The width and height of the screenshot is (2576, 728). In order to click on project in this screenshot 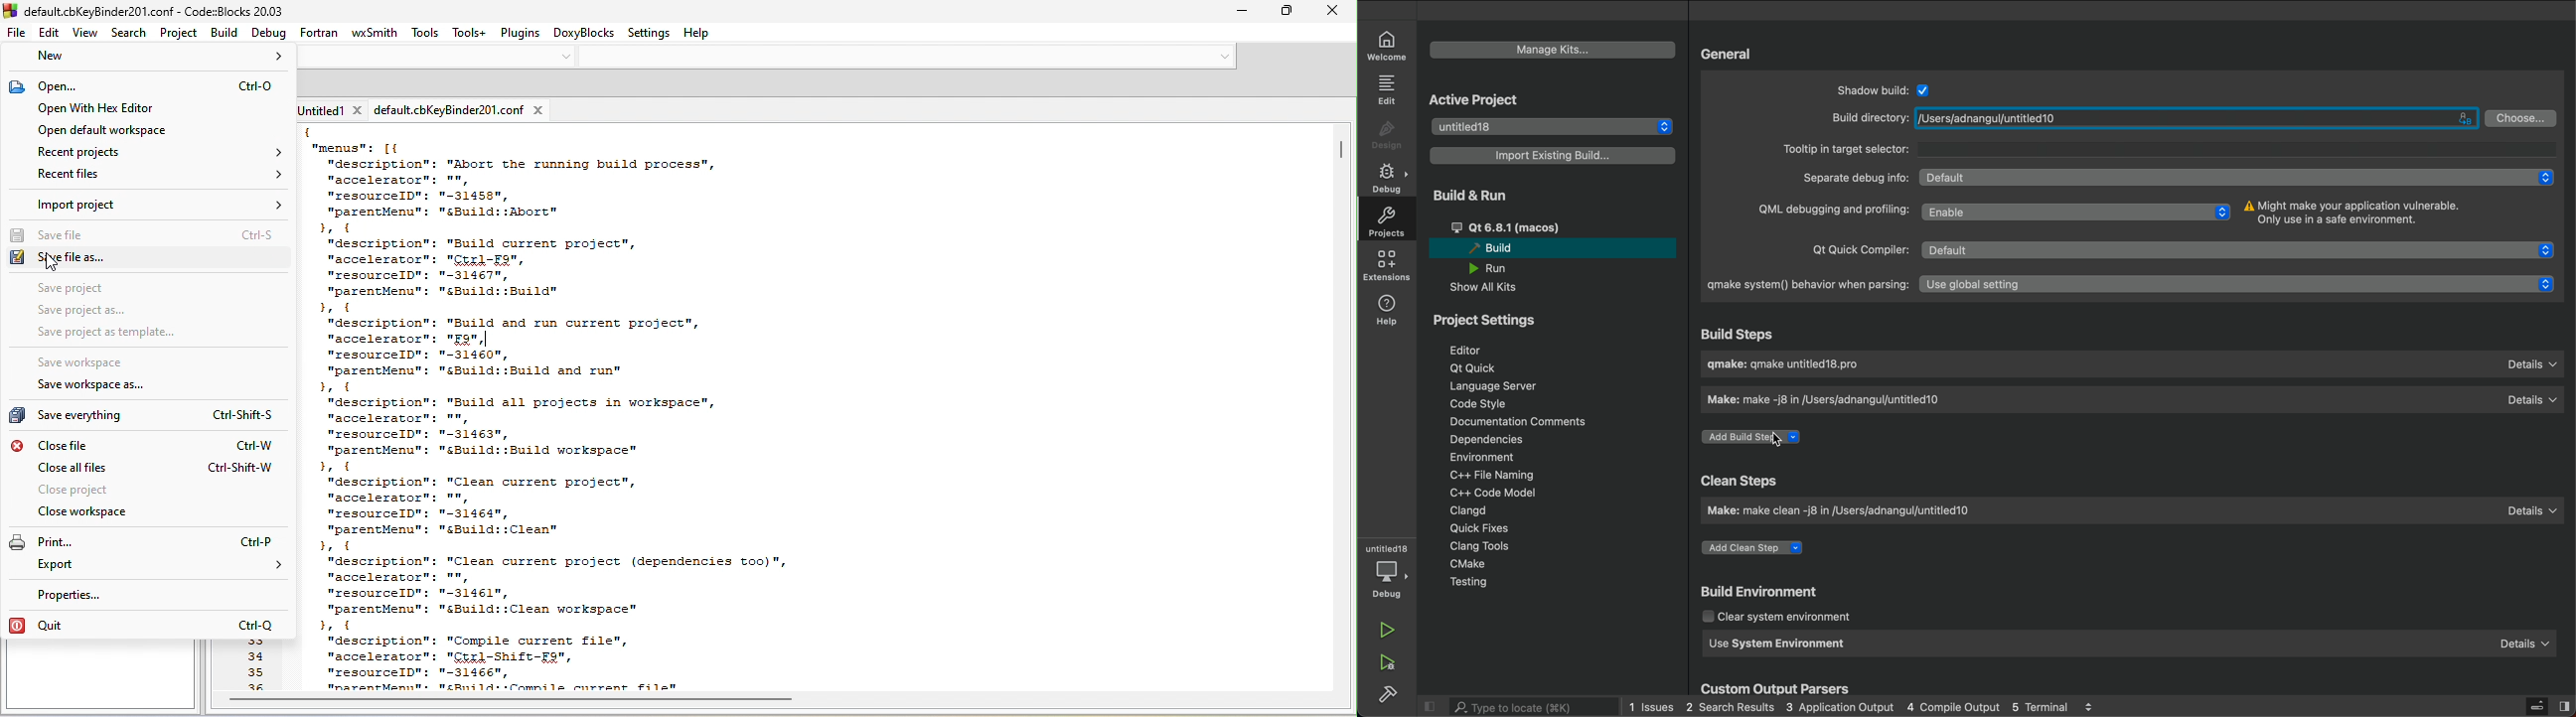, I will do `click(180, 32)`.